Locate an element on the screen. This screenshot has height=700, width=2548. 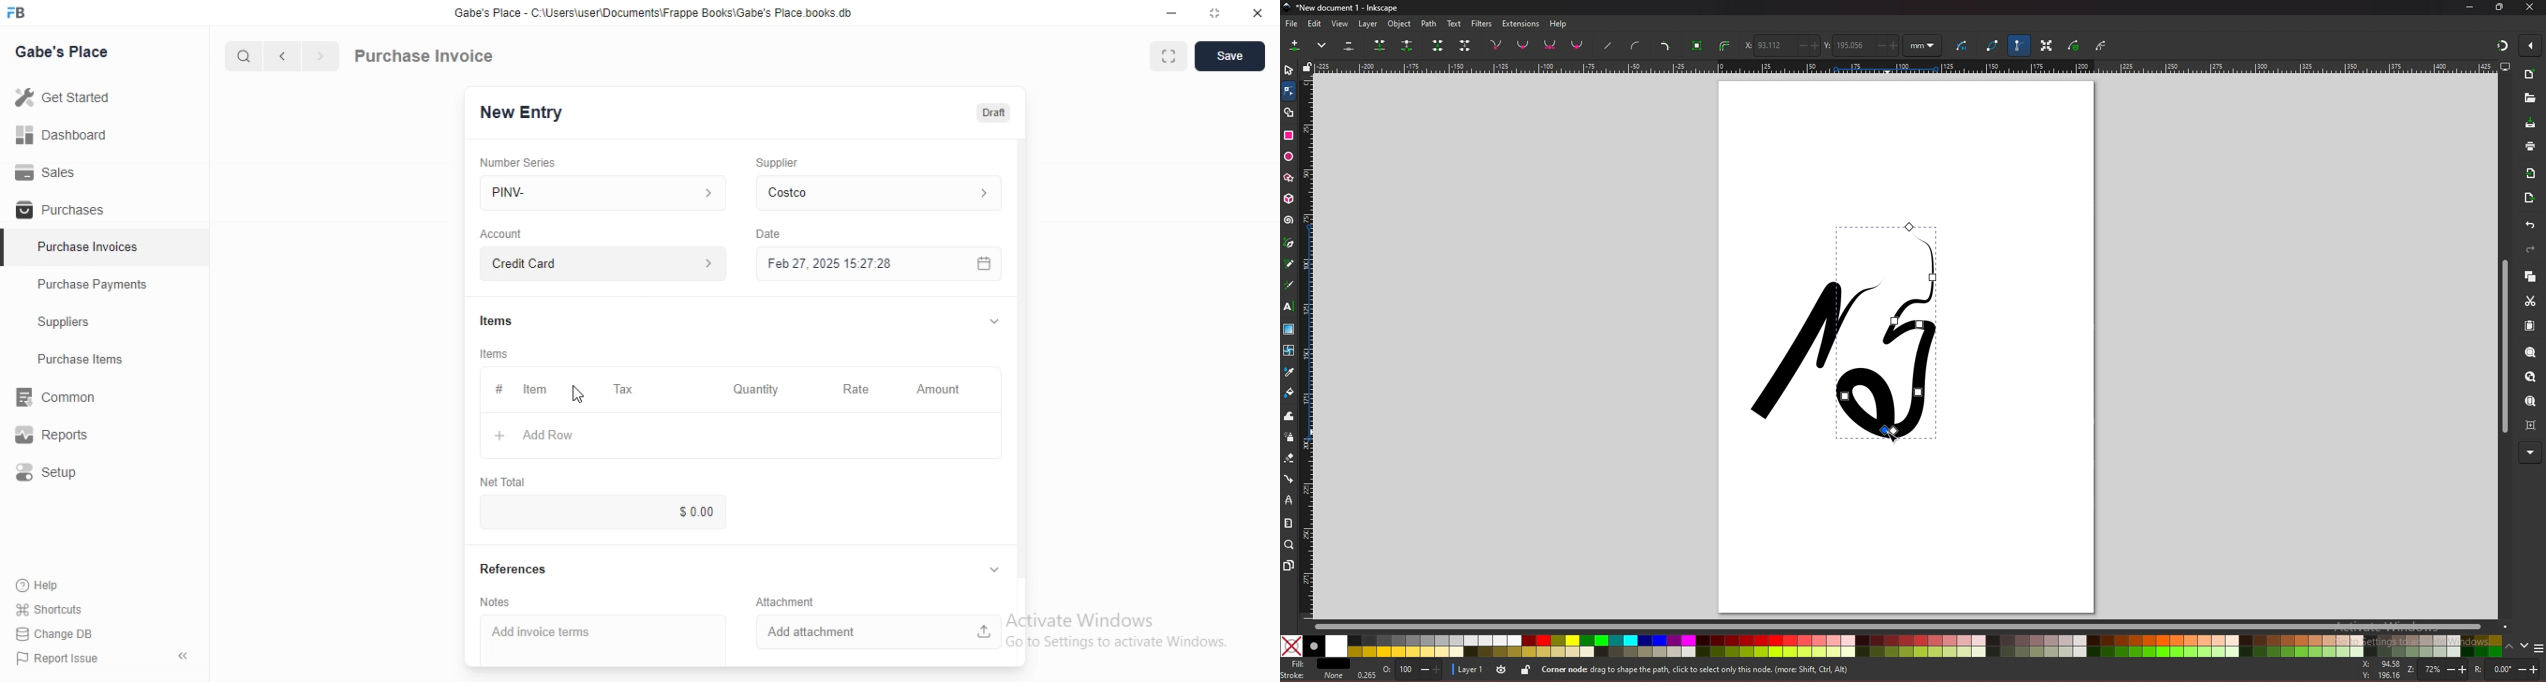
Activate Windows Go to Settings to activate Windows. is located at coordinates (1117, 630).